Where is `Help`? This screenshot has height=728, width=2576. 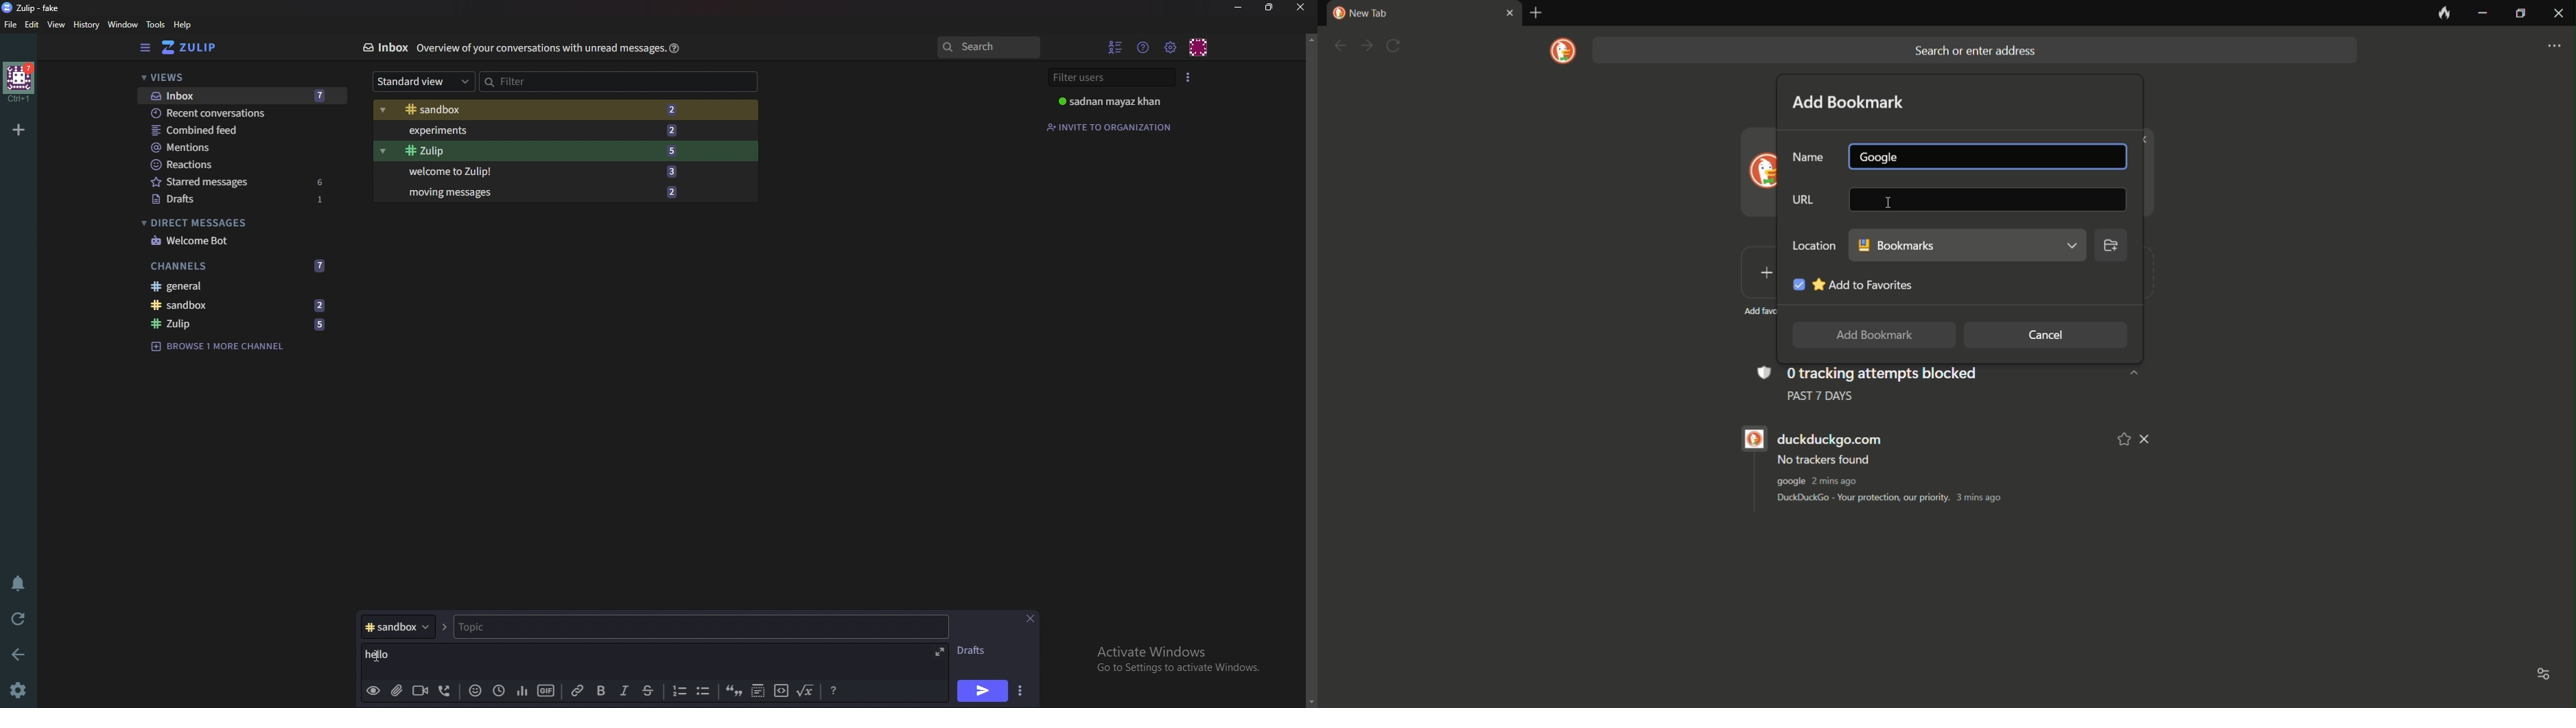
Help is located at coordinates (676, 47).